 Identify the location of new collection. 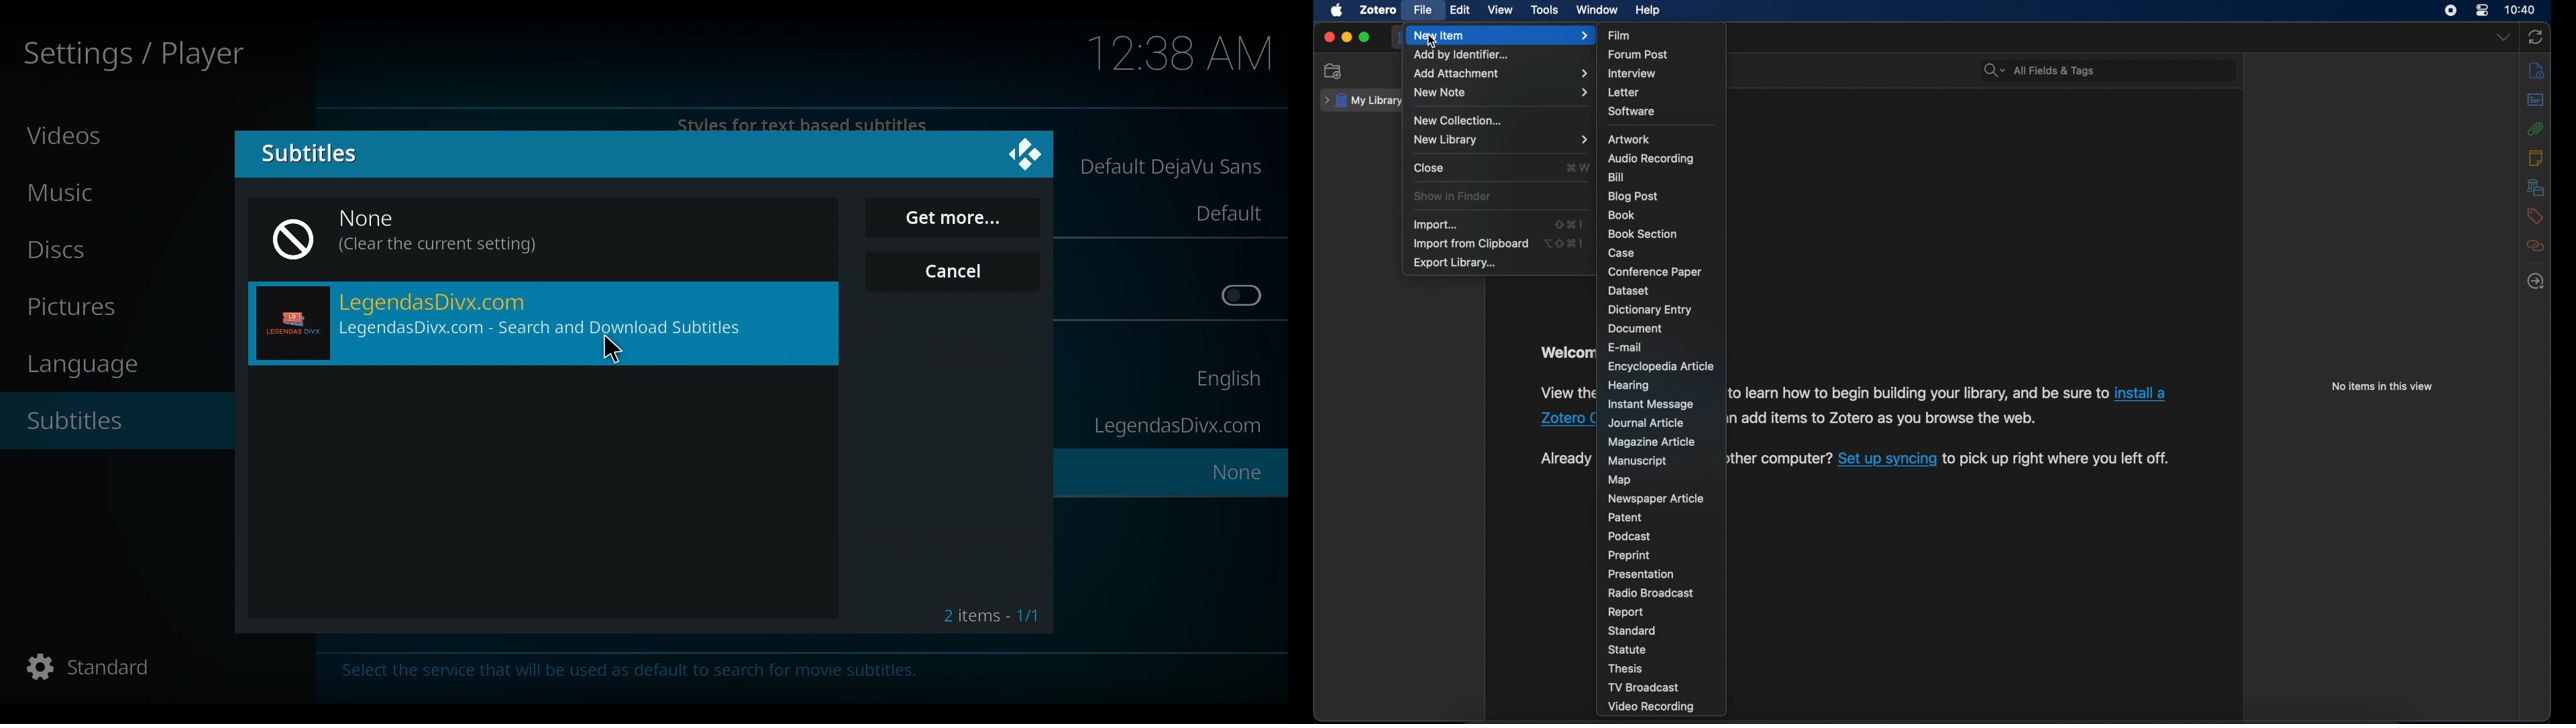
(1335, 71).